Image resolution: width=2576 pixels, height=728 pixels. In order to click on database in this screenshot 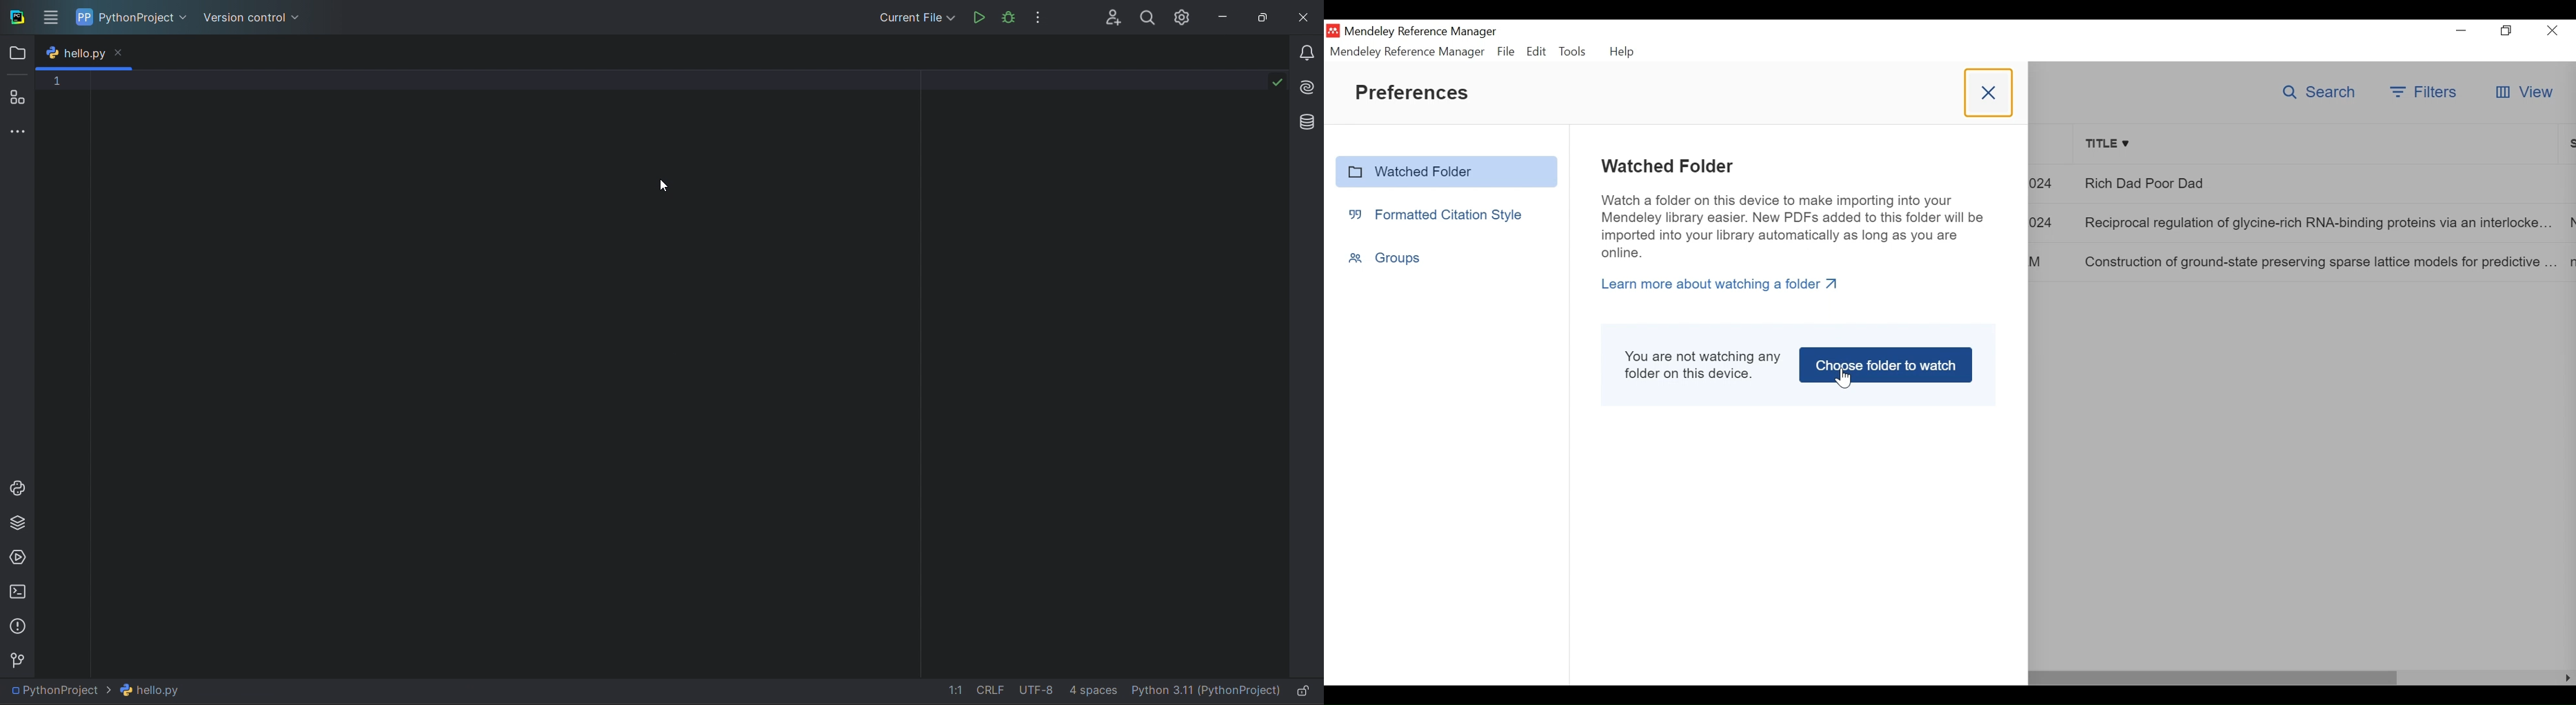, I will do `click(1307, 123)`.